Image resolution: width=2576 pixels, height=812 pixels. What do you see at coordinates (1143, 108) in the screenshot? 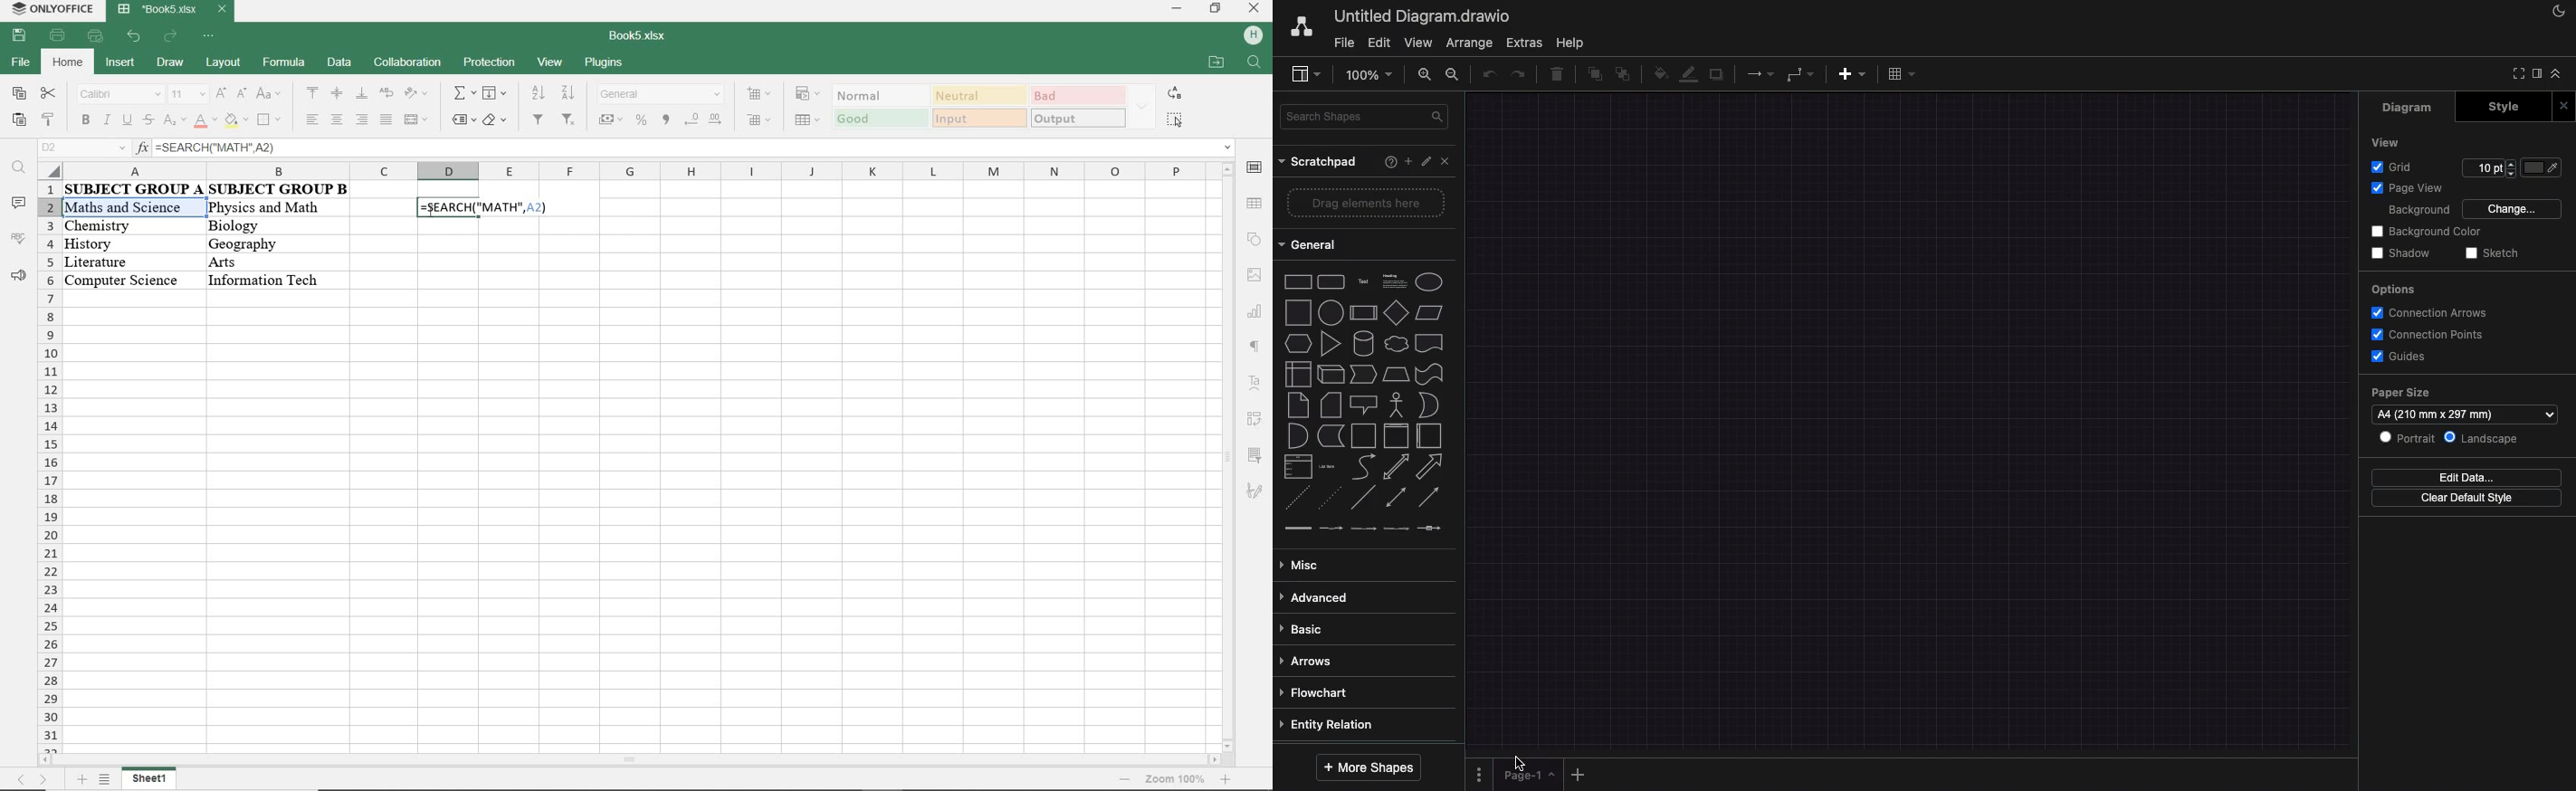
I see `expand` at bounding box center [1143, 108].